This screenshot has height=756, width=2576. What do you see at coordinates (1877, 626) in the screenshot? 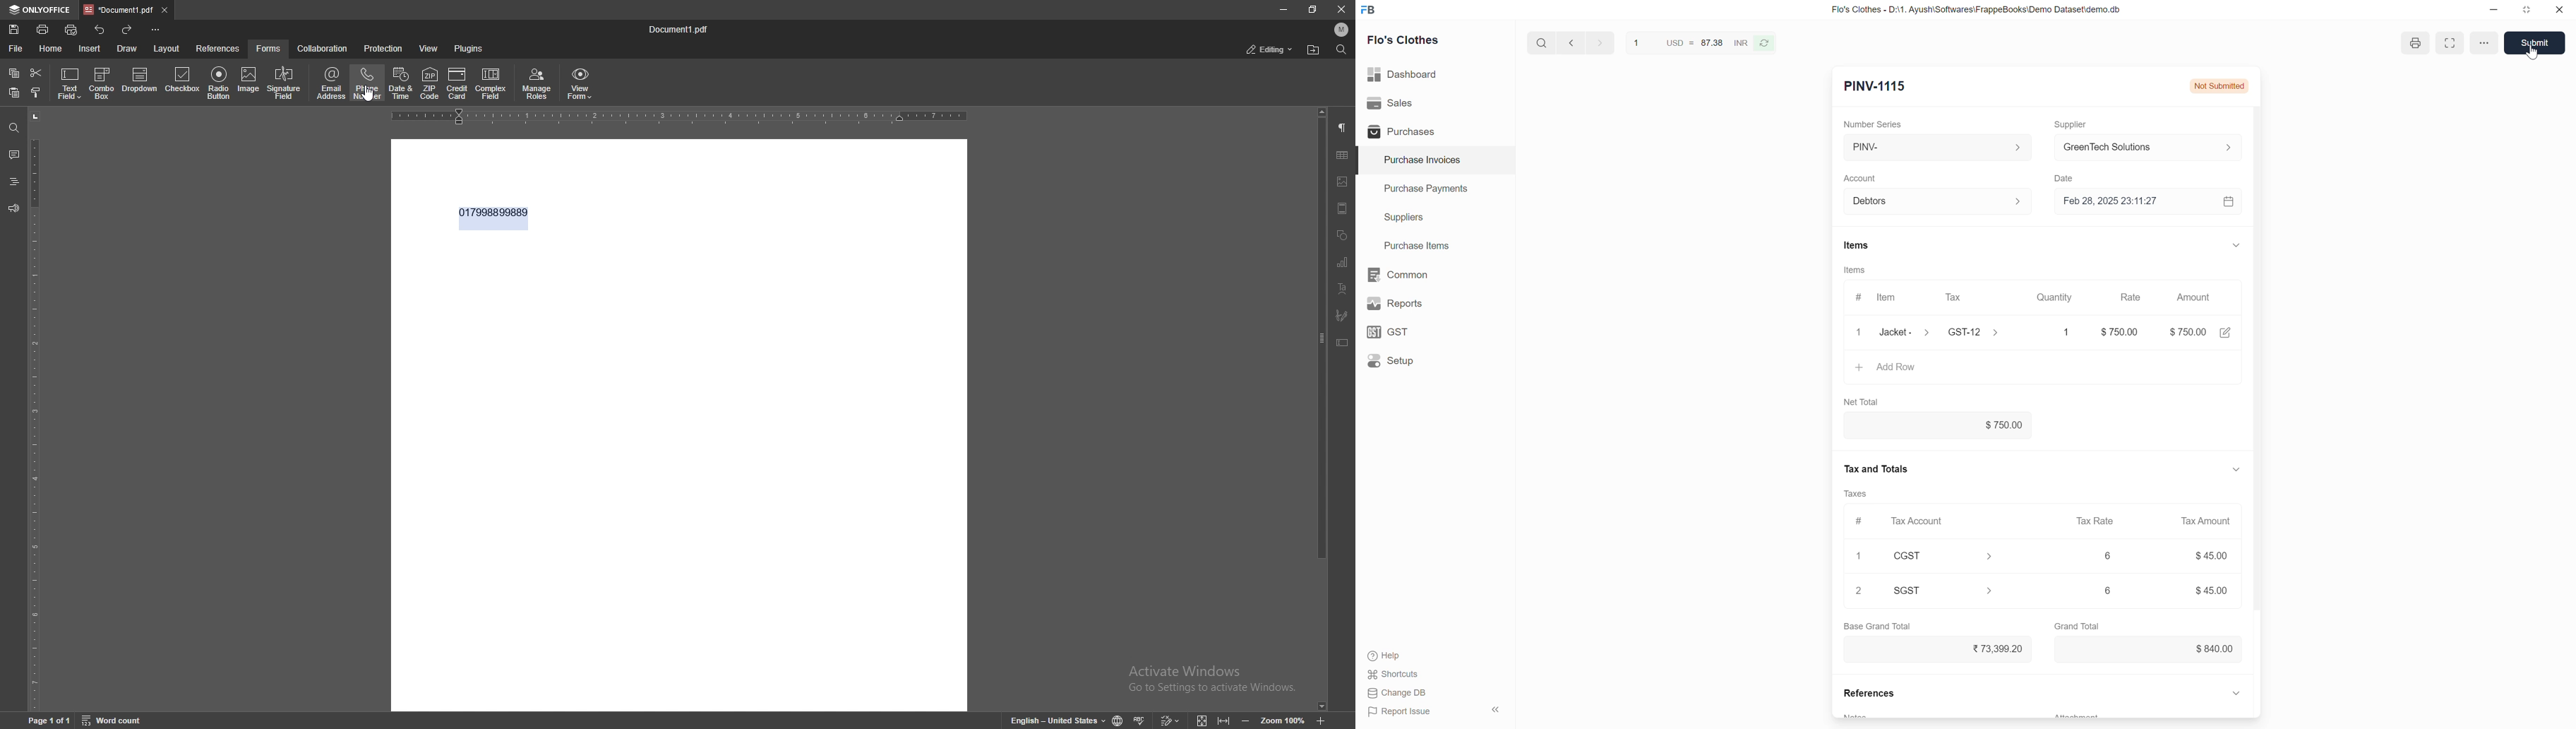
I see `Base Grand Total` at bounding box center [1877, 626].